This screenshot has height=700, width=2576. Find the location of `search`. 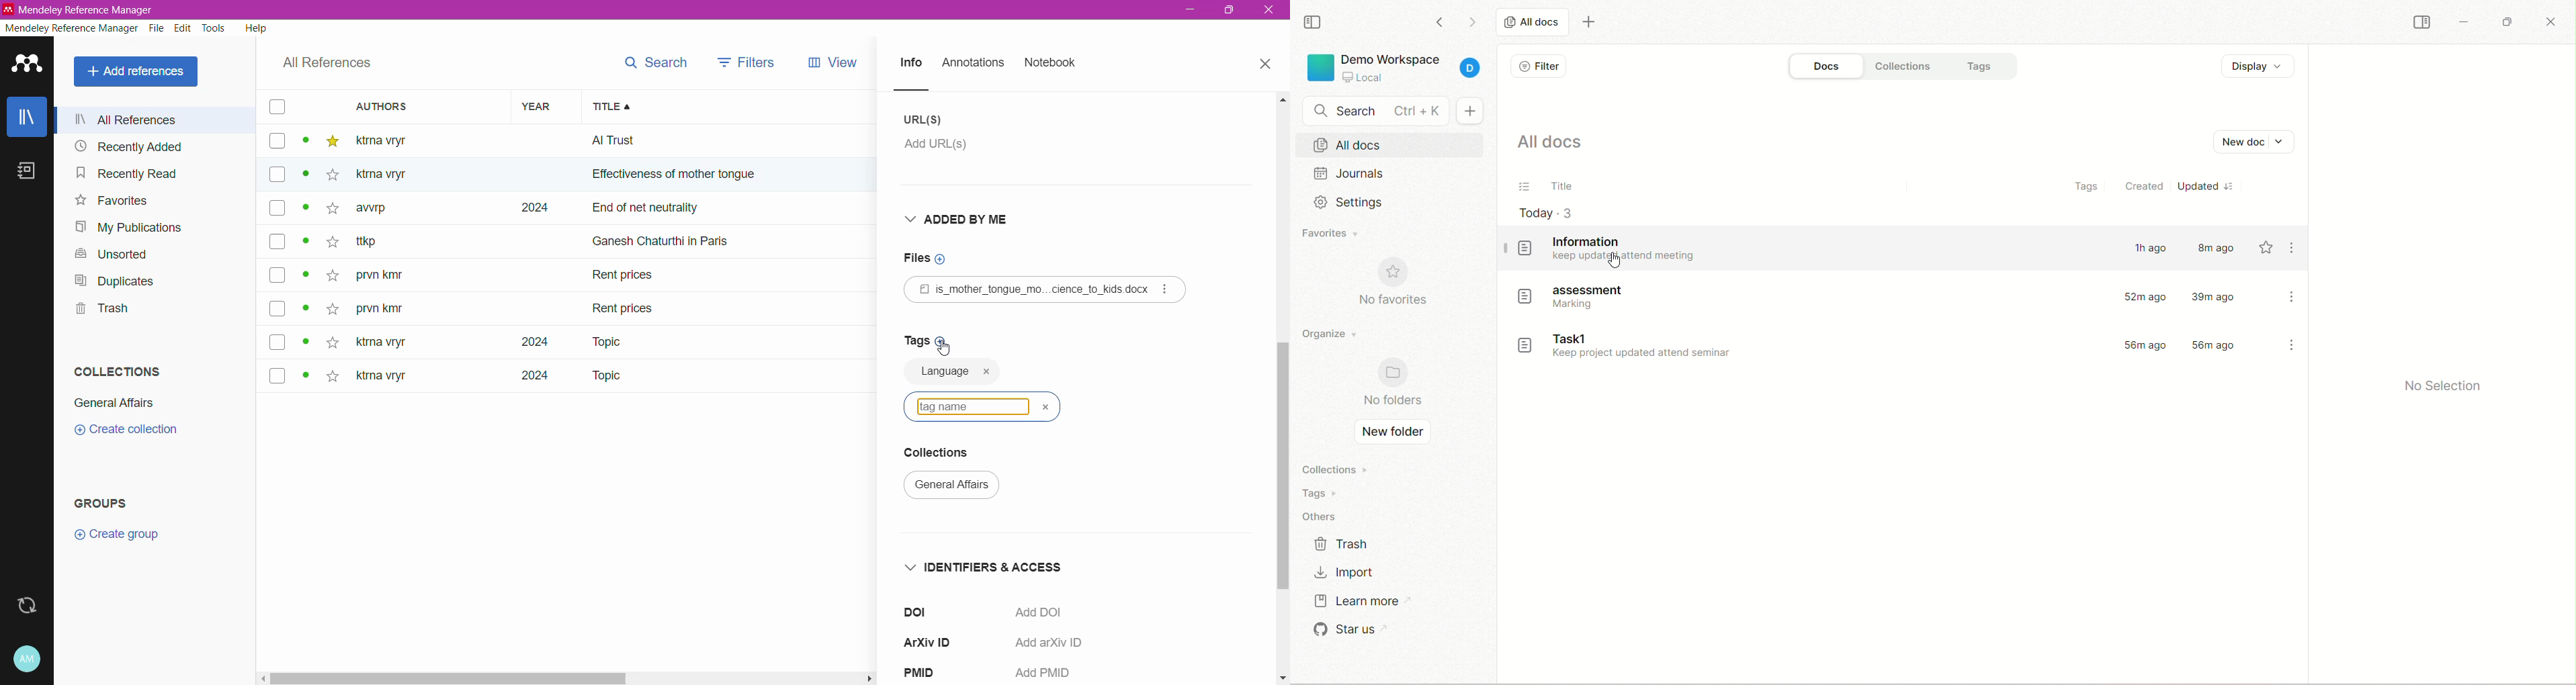

search is located at coordinates (1371, 111).